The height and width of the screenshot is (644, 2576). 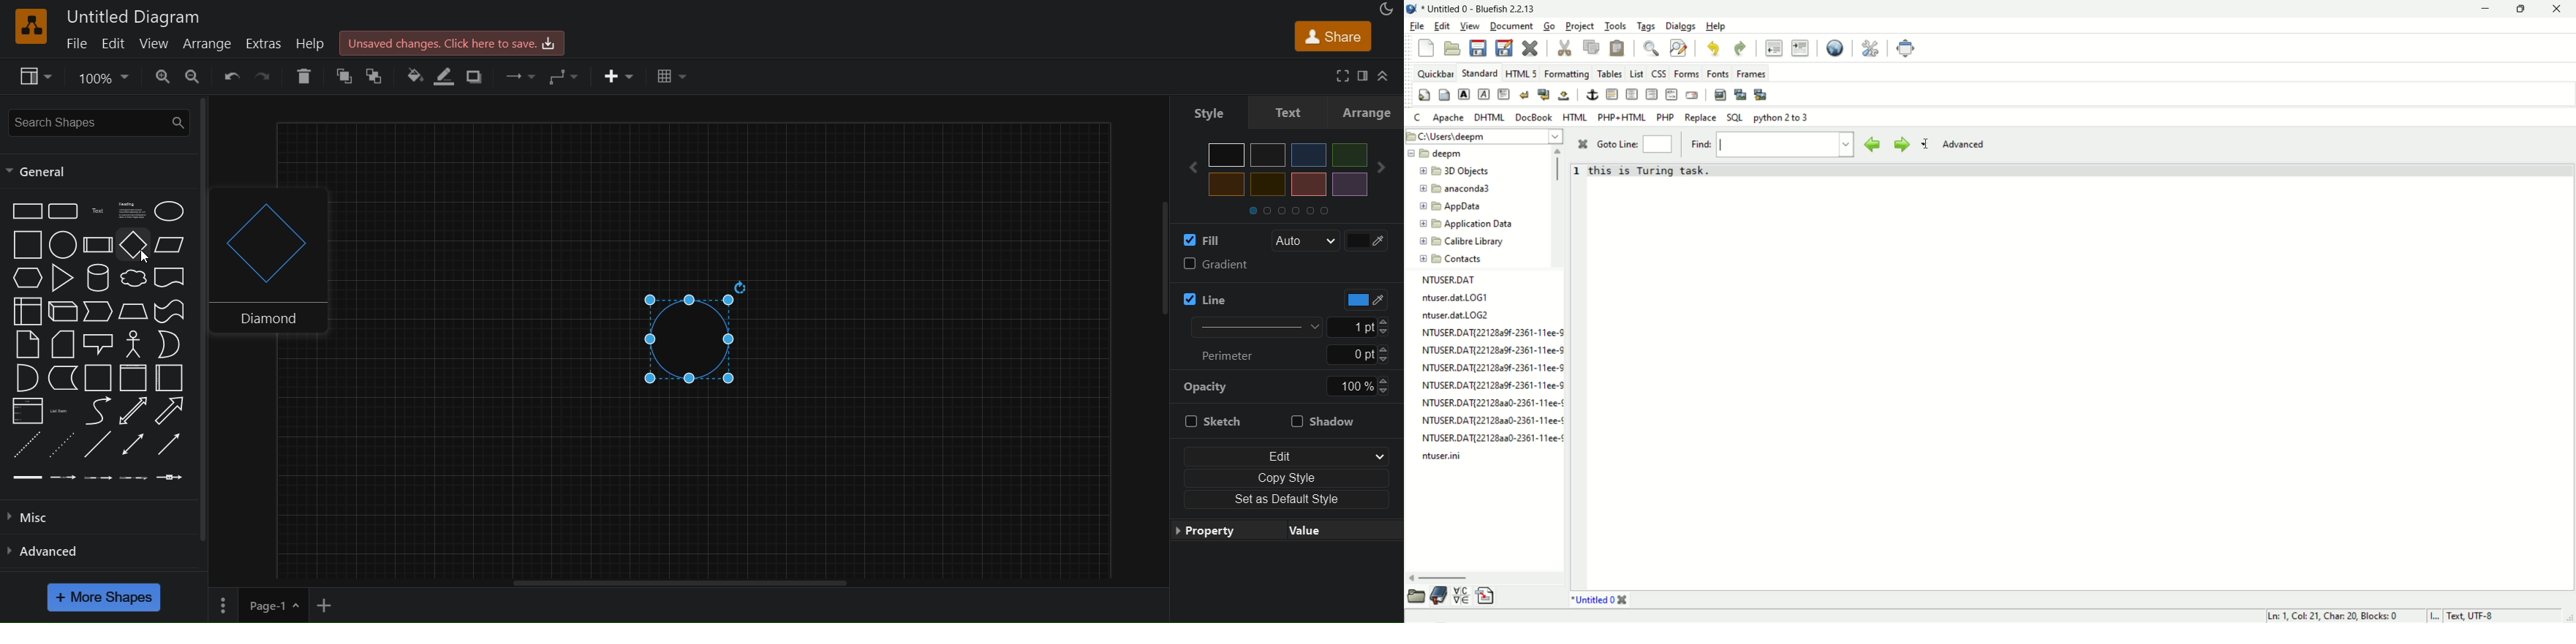 What do you see at coordinates (105, 76) in the screenshot?
I see `zoom` at bounding box center [105, 76].